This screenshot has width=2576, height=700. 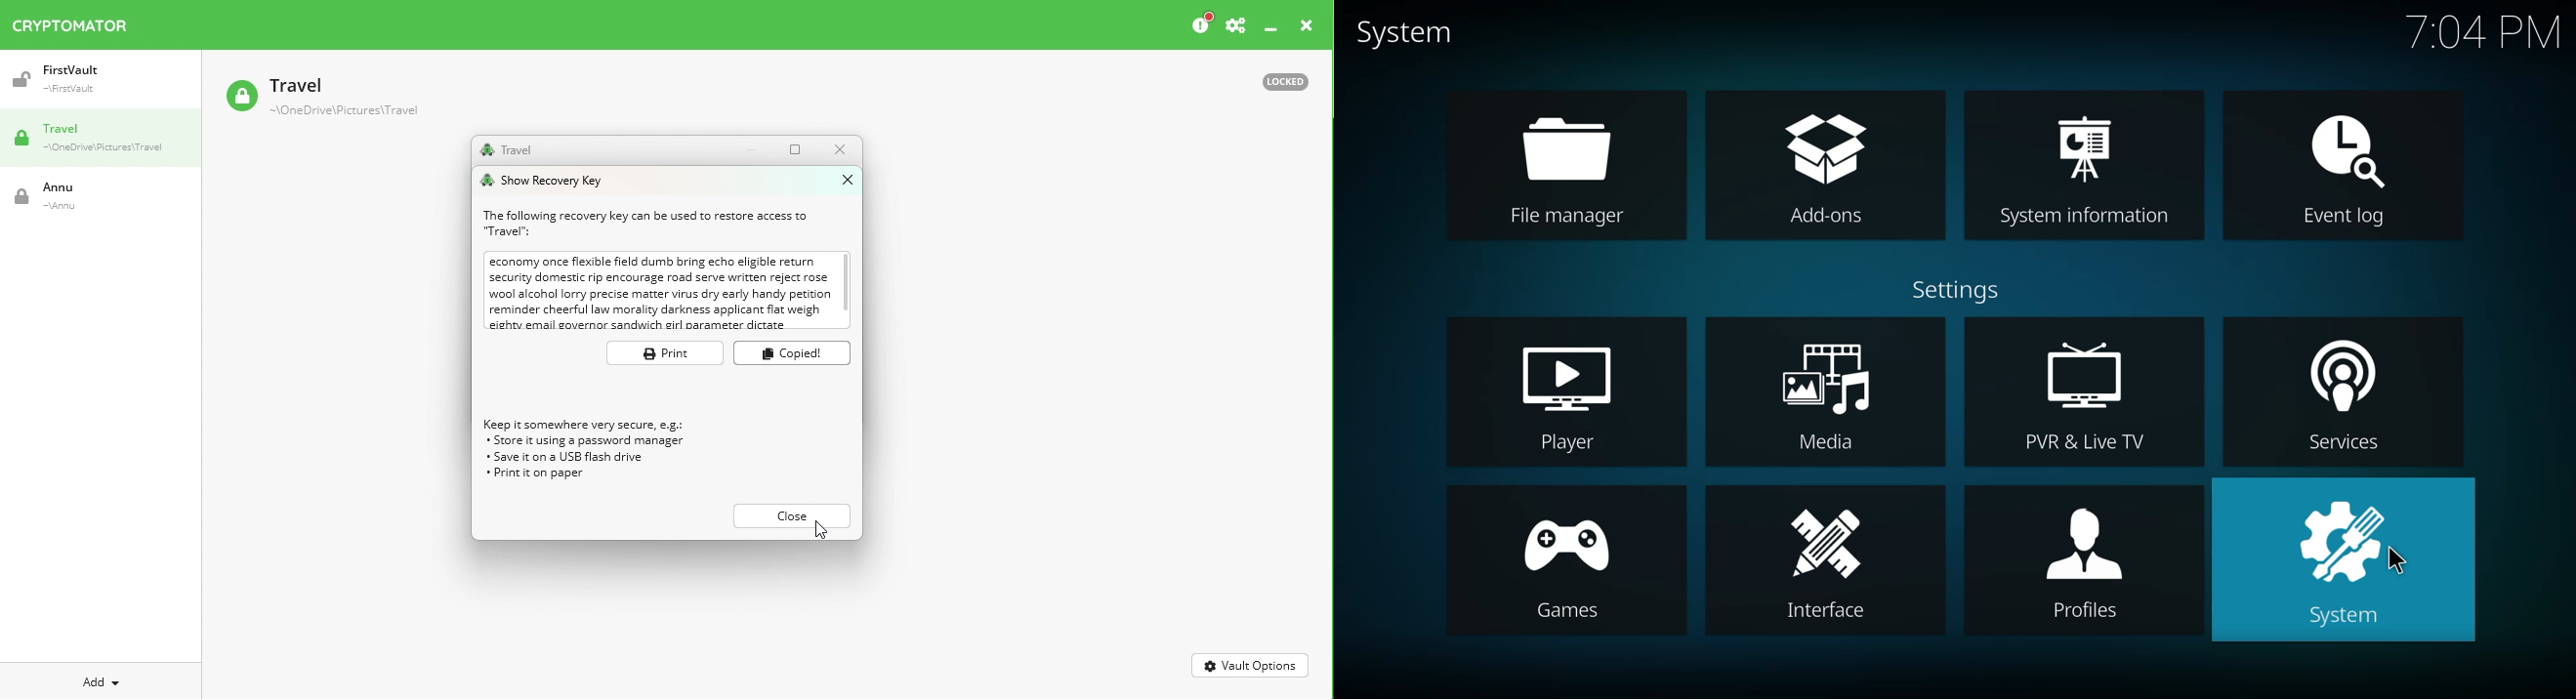 I want to click on settings, so click(x=1953, y=288).